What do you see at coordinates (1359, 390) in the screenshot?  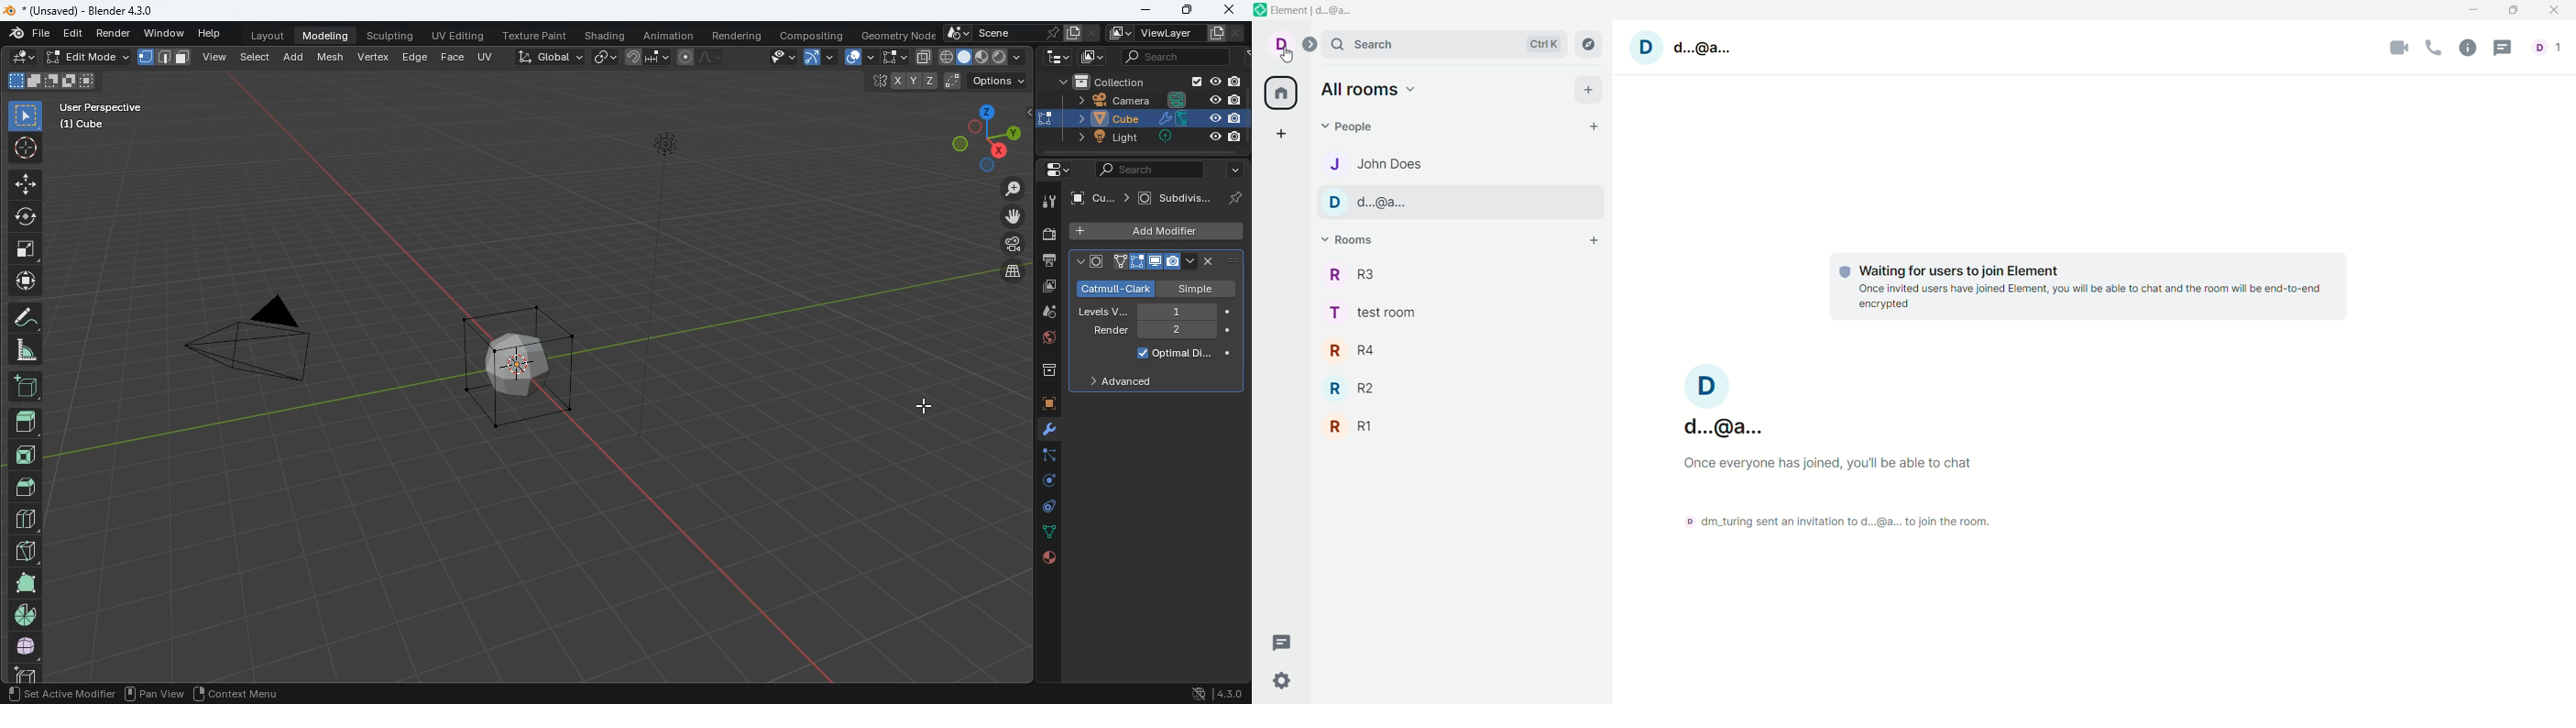 I see `R2` at bounding box center [1359, 390].